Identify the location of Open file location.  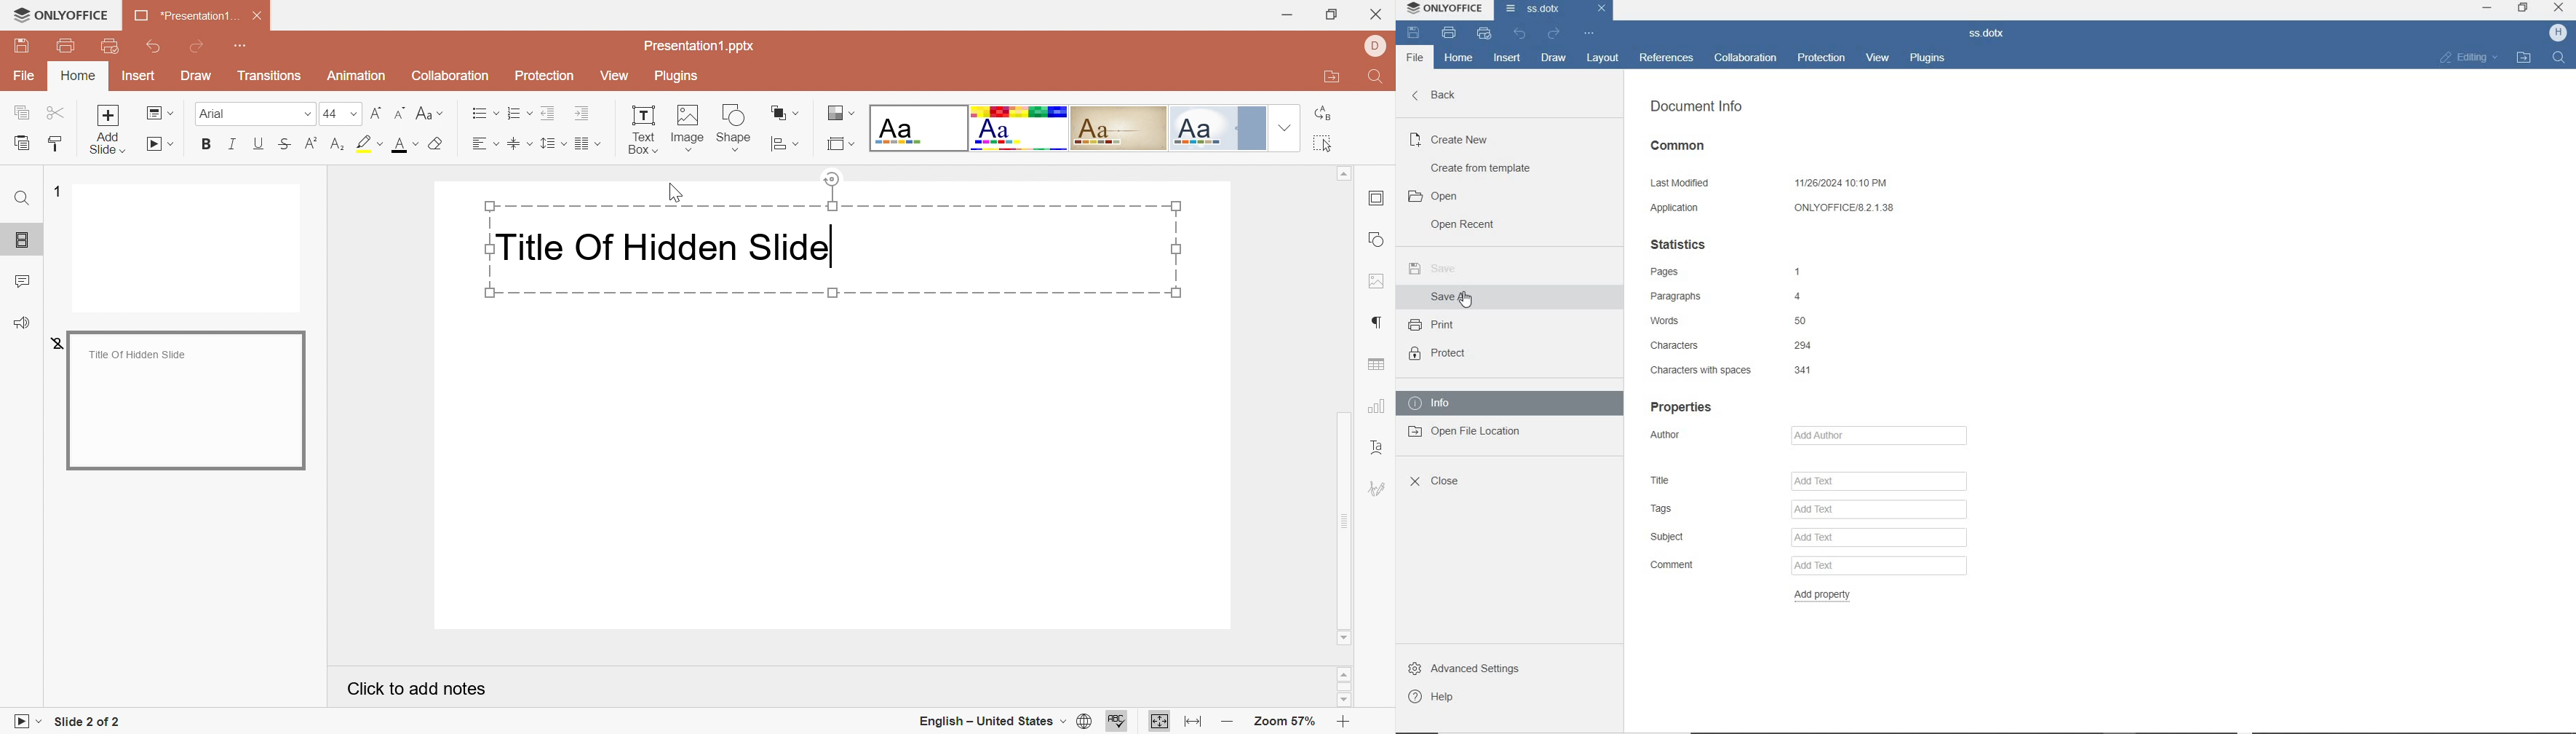
(1328, 76).